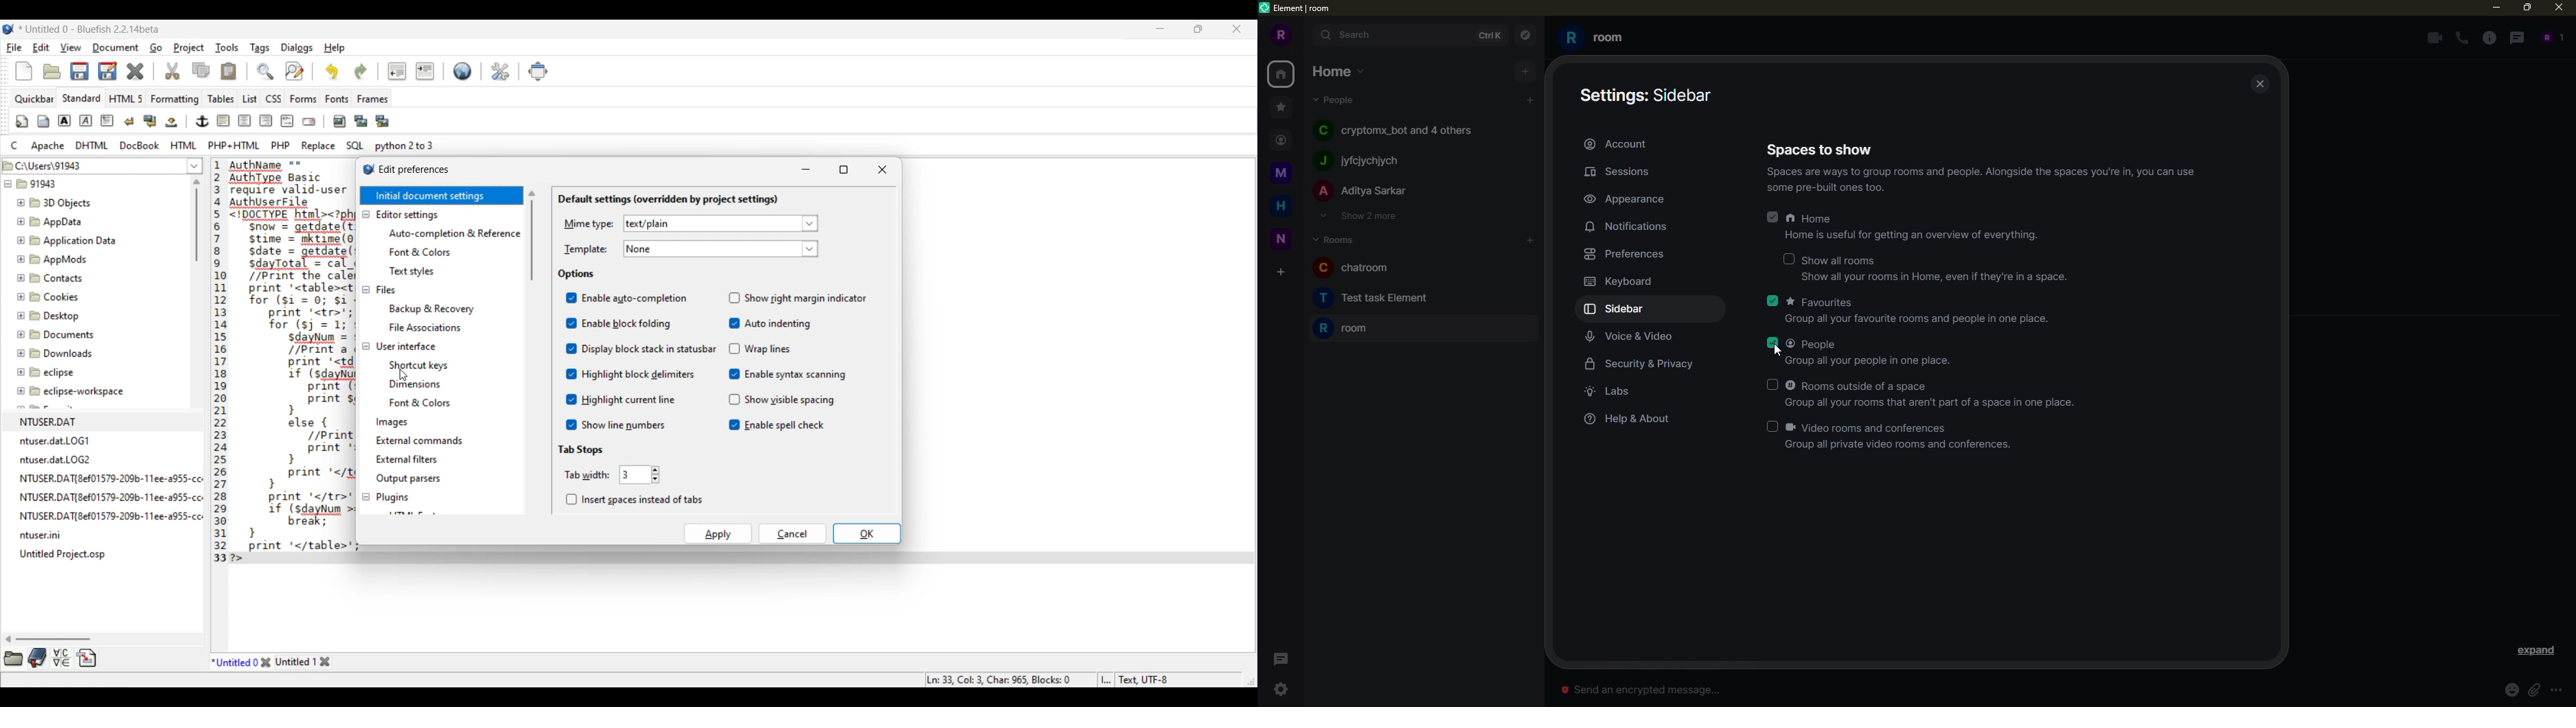 The image size is (2576, 728). Describe the element at coordinates (407, 215) in the screenshot. I see `Editor settings` at that location.